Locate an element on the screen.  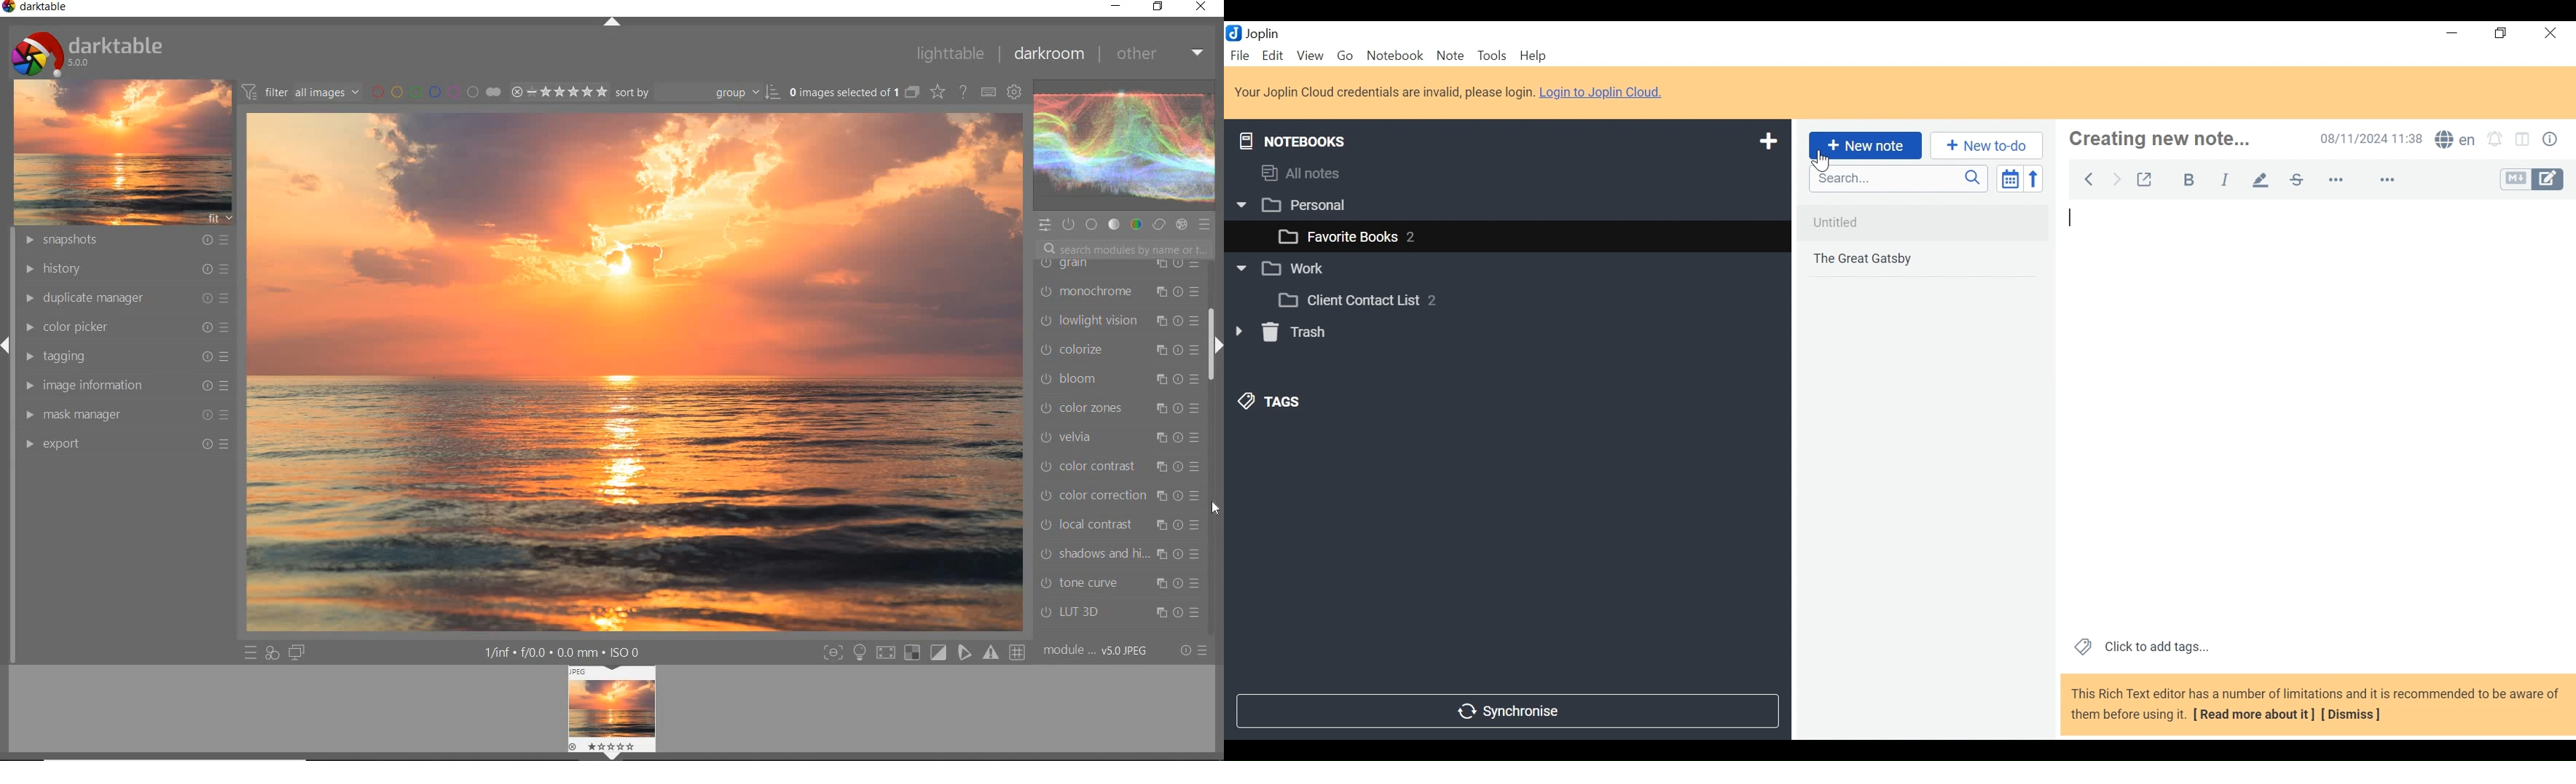
ENABLE FOR ONLINE HELP is located at coordinates (965, 91).